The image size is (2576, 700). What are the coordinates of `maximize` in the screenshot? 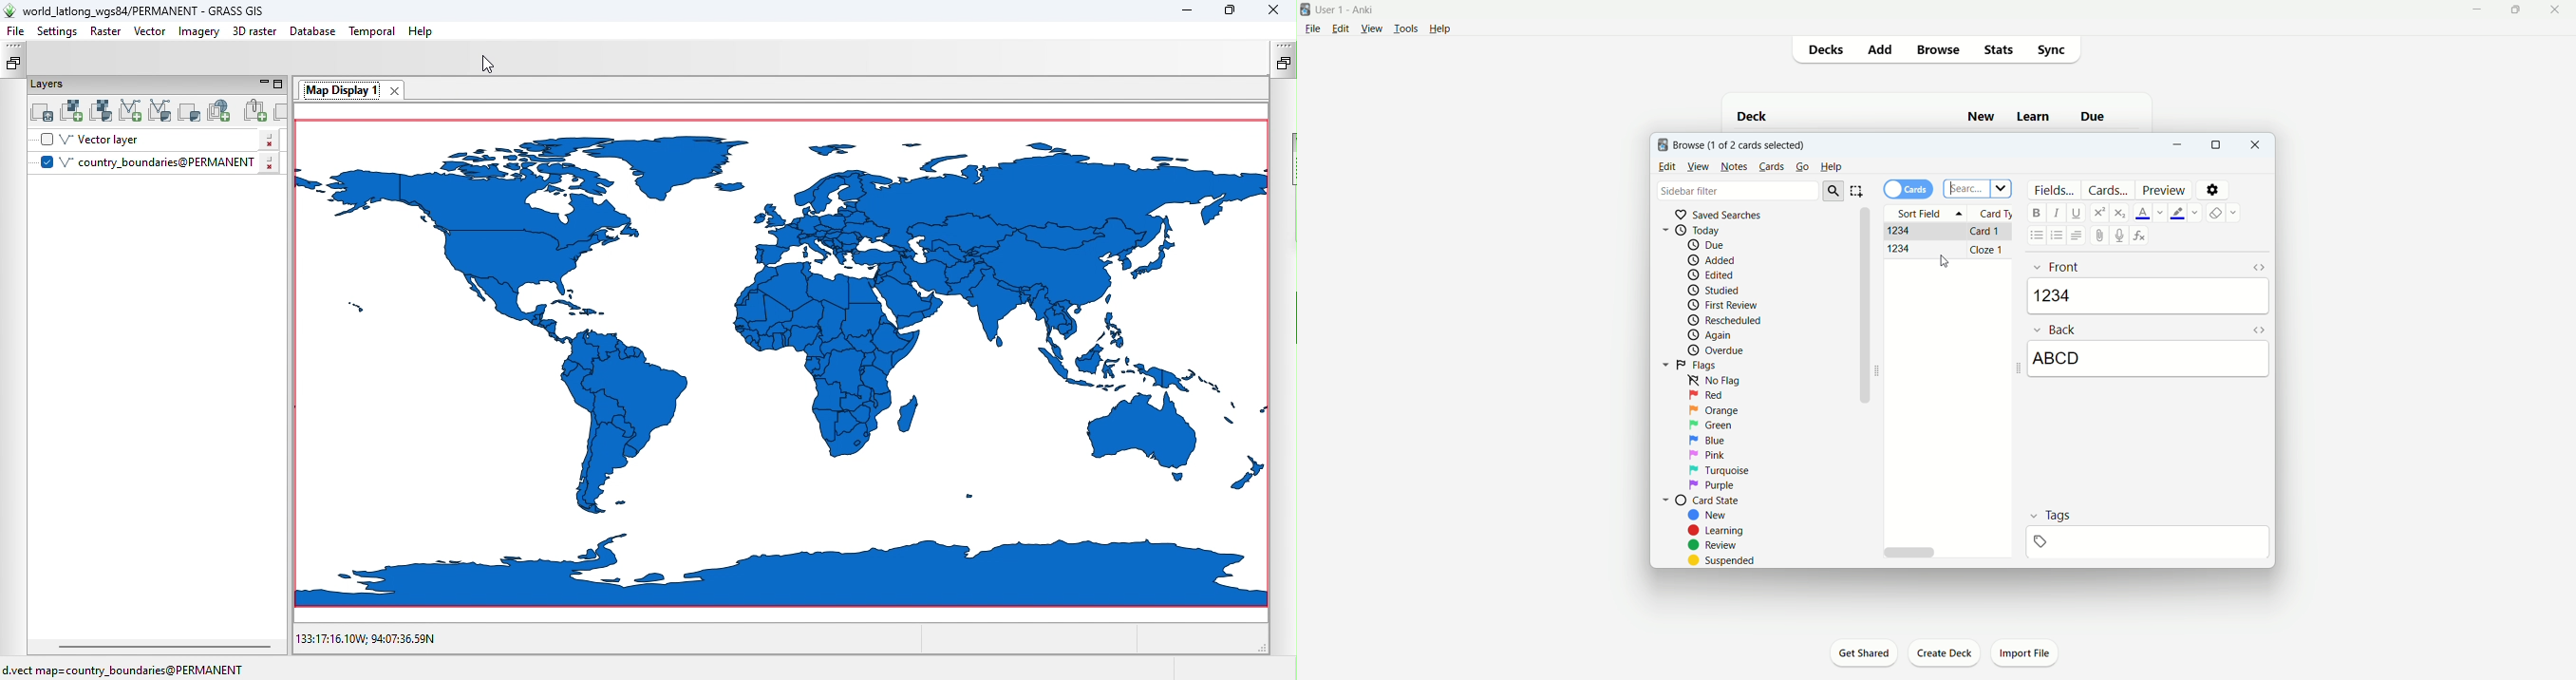 It's located at (2220, 147).